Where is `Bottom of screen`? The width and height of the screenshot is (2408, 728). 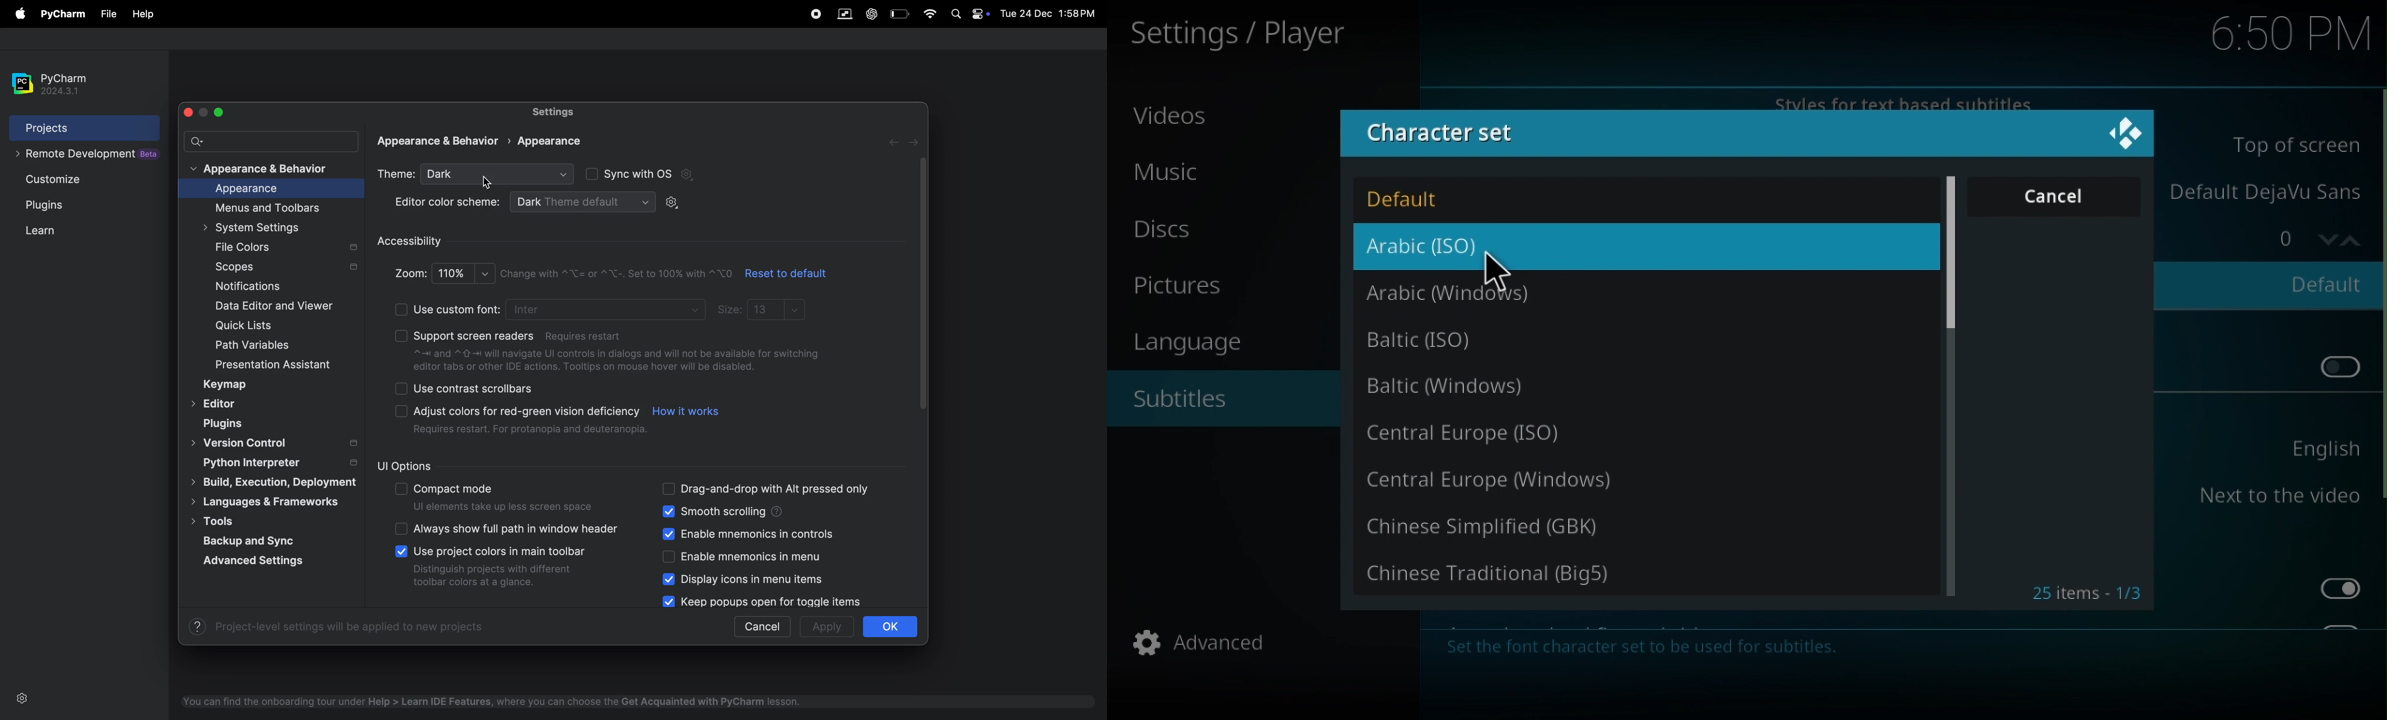 Bottom of screen is located at coordinates (2270, 146).